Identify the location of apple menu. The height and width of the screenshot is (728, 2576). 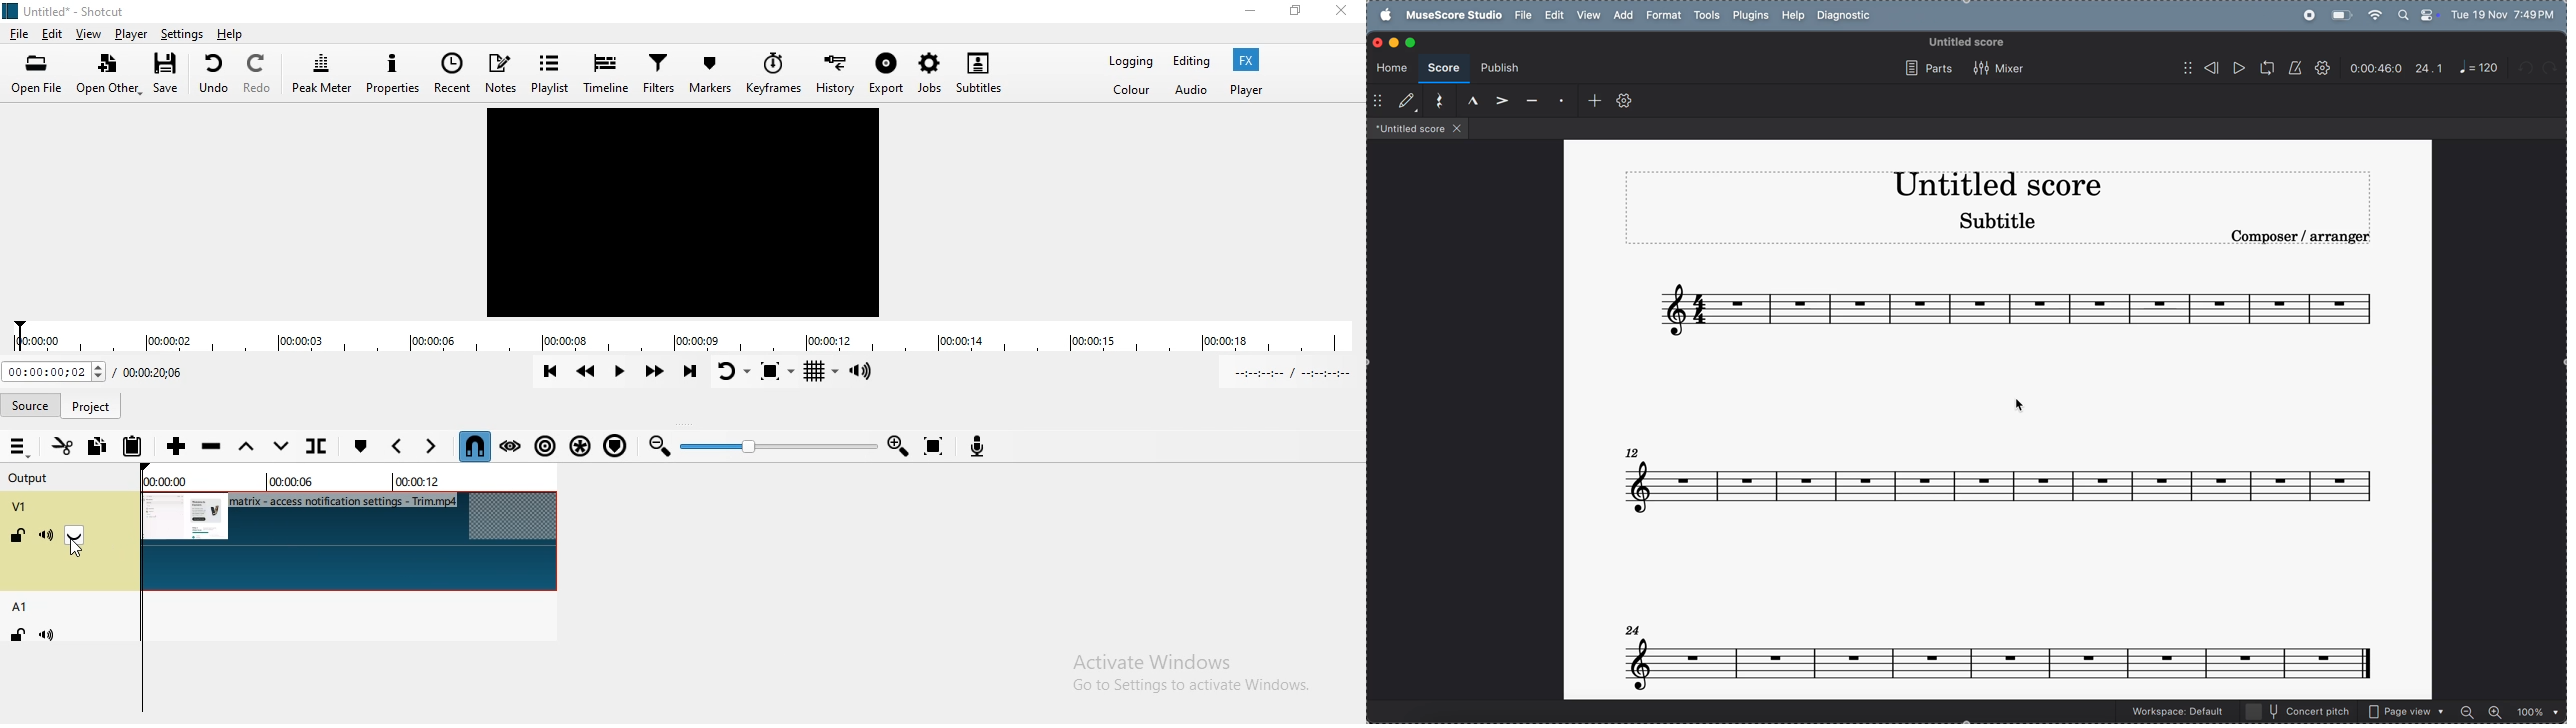
(1382, 14).